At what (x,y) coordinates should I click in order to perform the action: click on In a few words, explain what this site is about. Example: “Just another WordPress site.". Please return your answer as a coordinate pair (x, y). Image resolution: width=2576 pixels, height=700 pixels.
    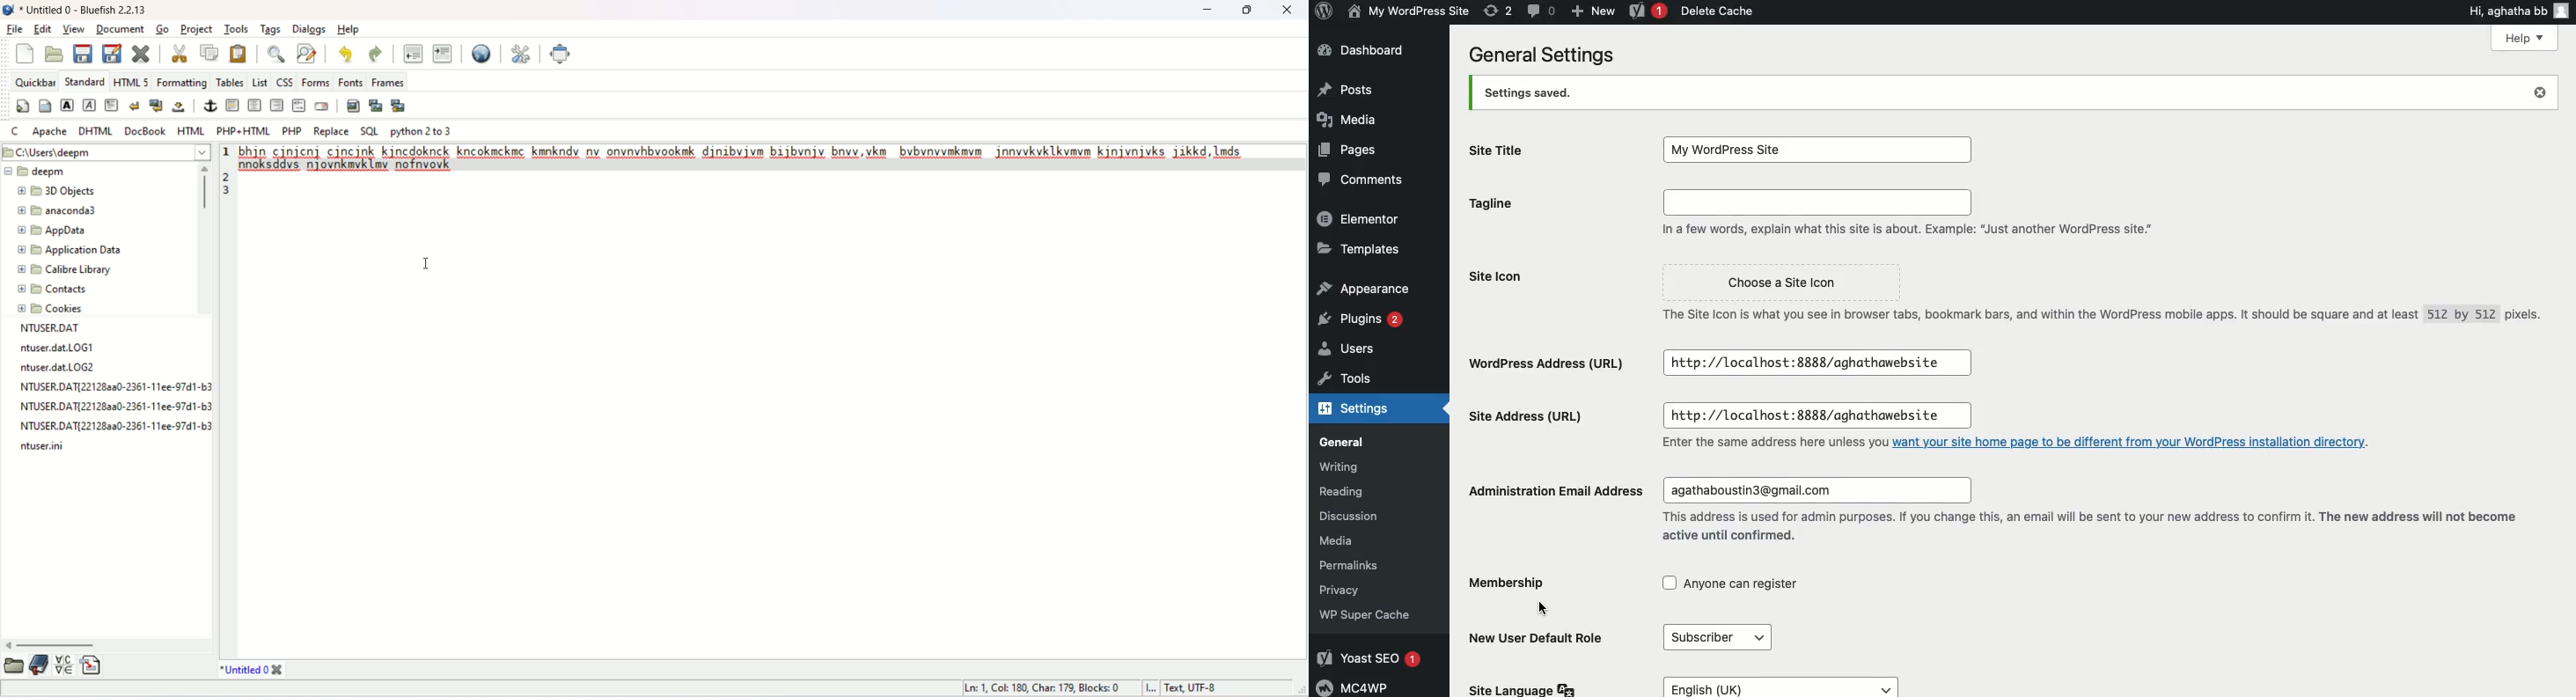
    Looking at the image, I should click on (1908, 230).